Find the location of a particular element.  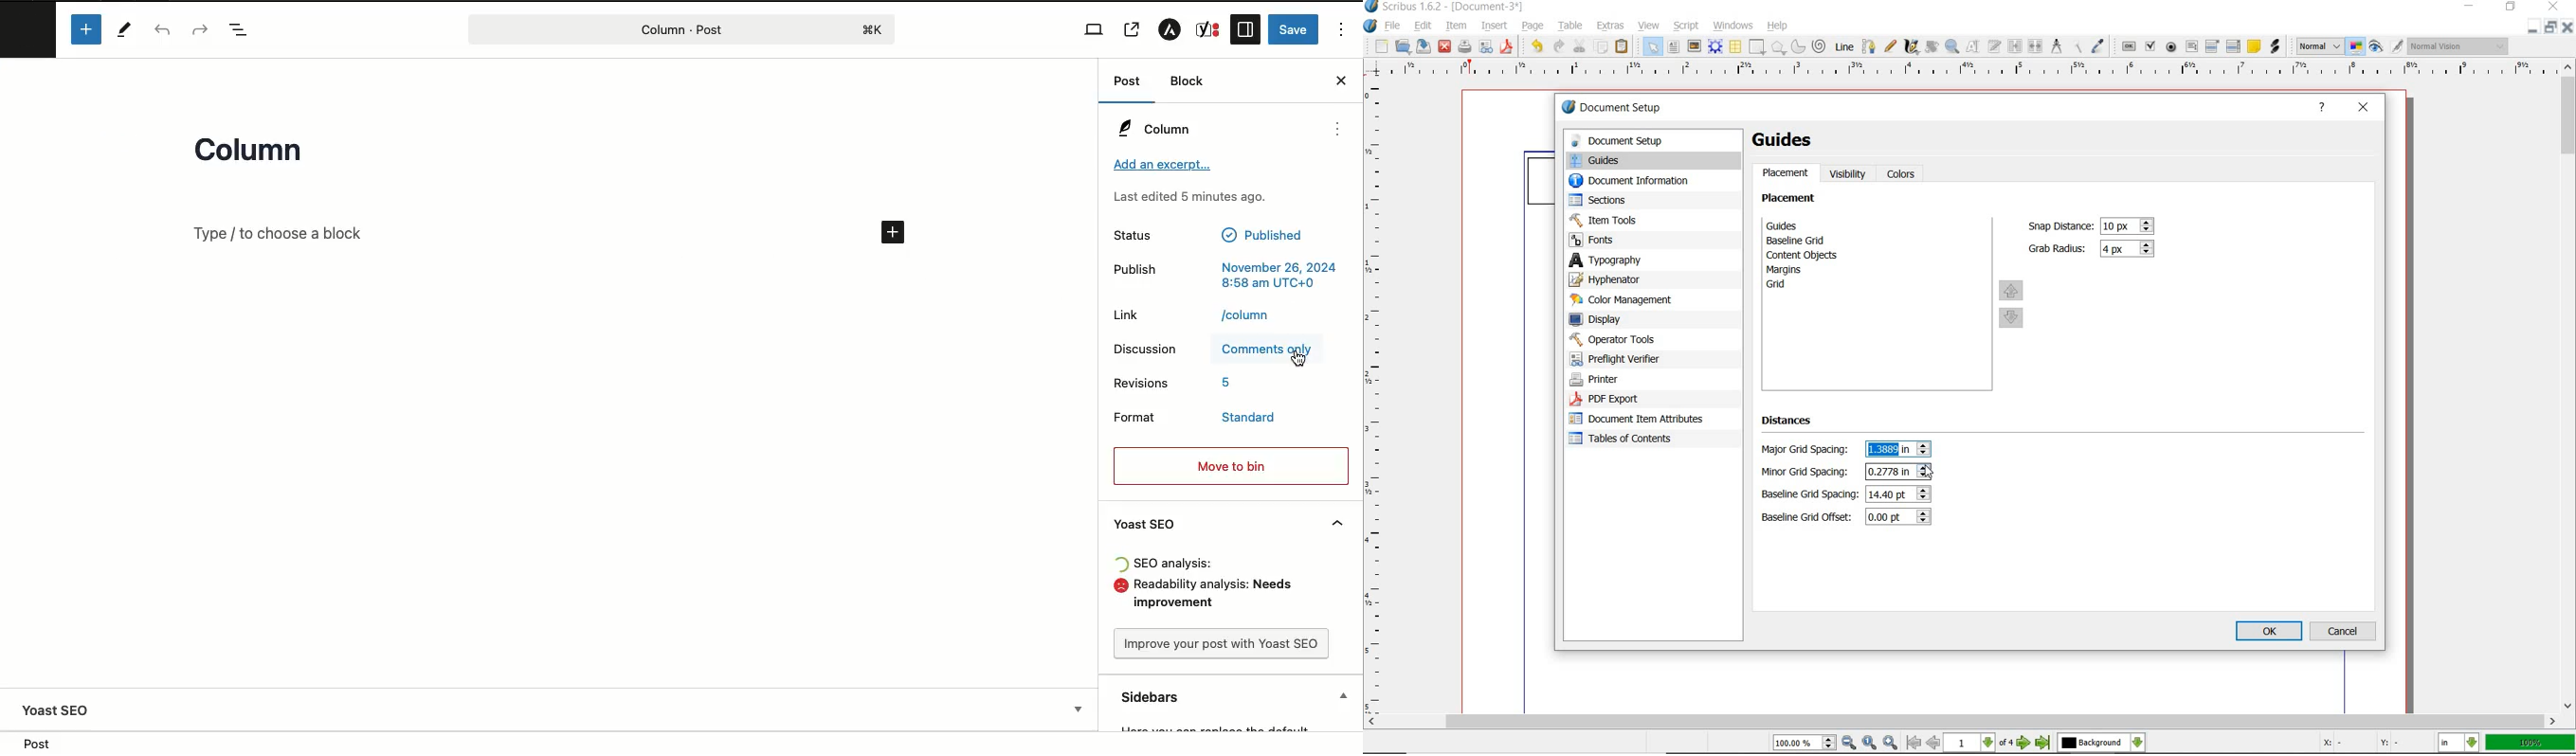

margins is located at coordinates (1792, 269).